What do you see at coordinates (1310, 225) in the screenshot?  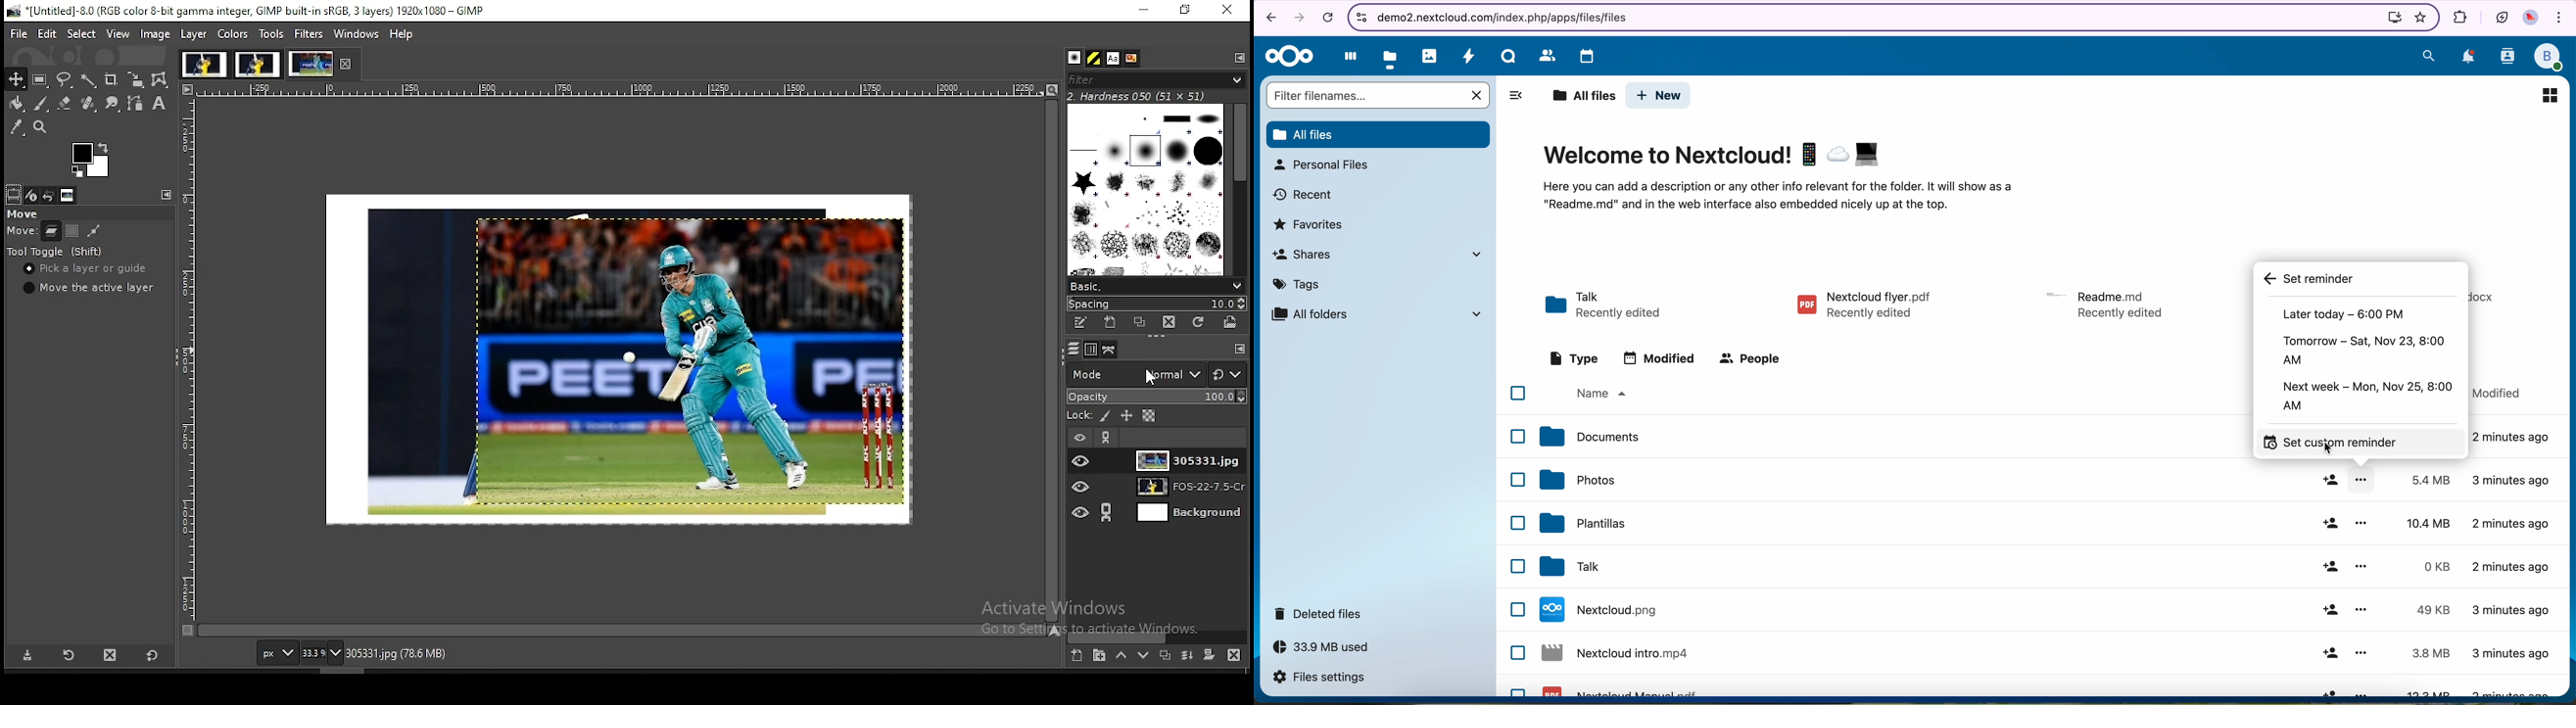 I see `favorites` at bounding box center [1310, 225].